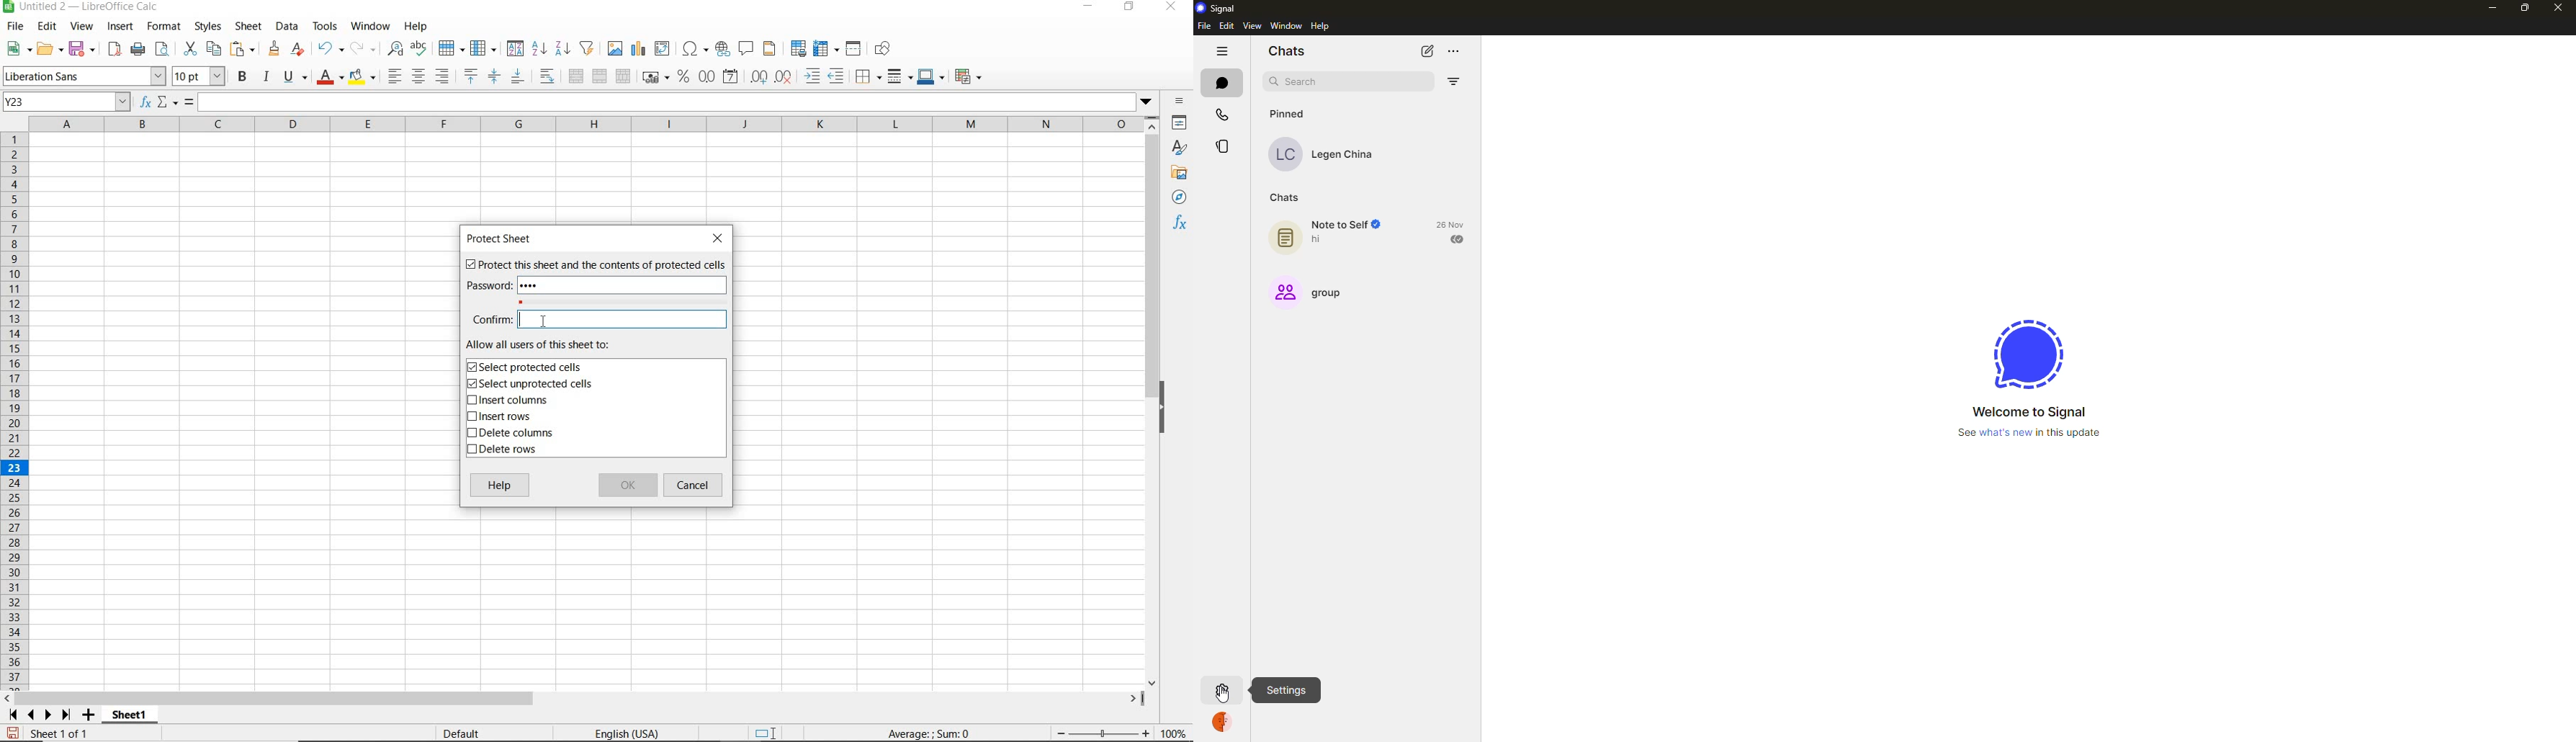 The height and width of the screenshot is (756, 2576). I want to click on LC, so click(1289, 156).